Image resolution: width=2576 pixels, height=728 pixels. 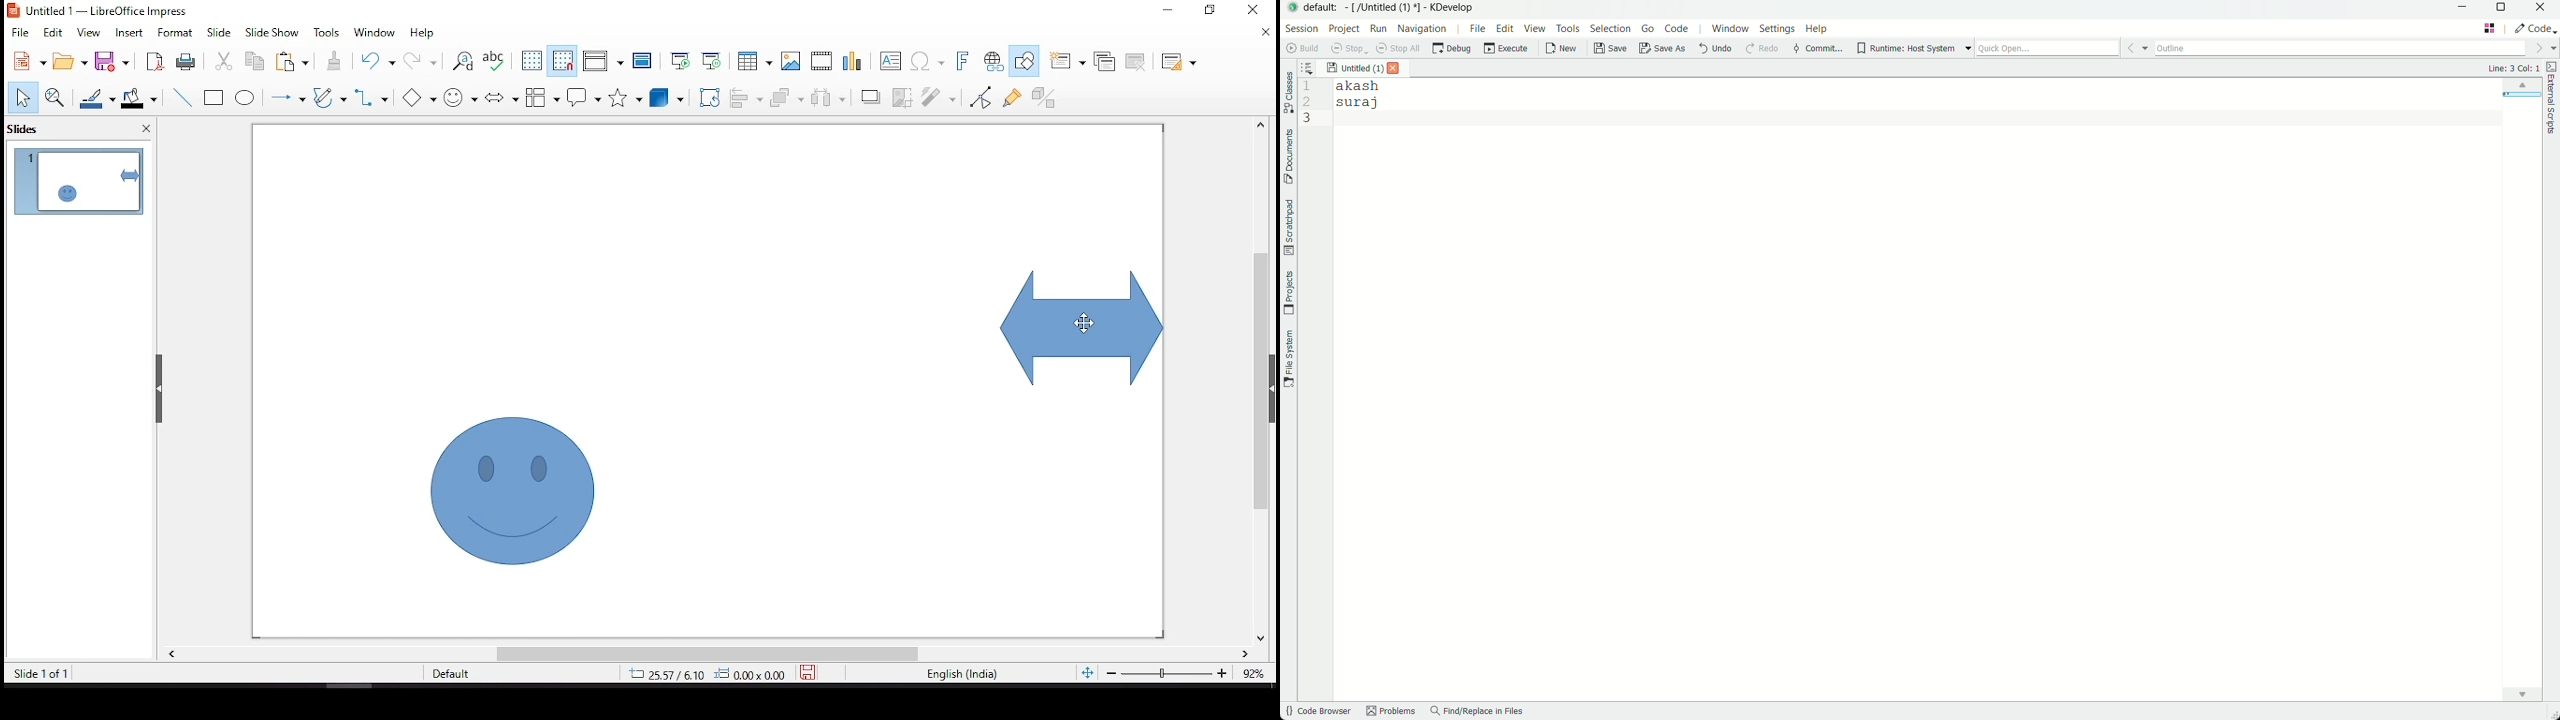 What do you see at coordinates (176, 32) in the screenshot?
I see `format` at bounding box center [176, 32].